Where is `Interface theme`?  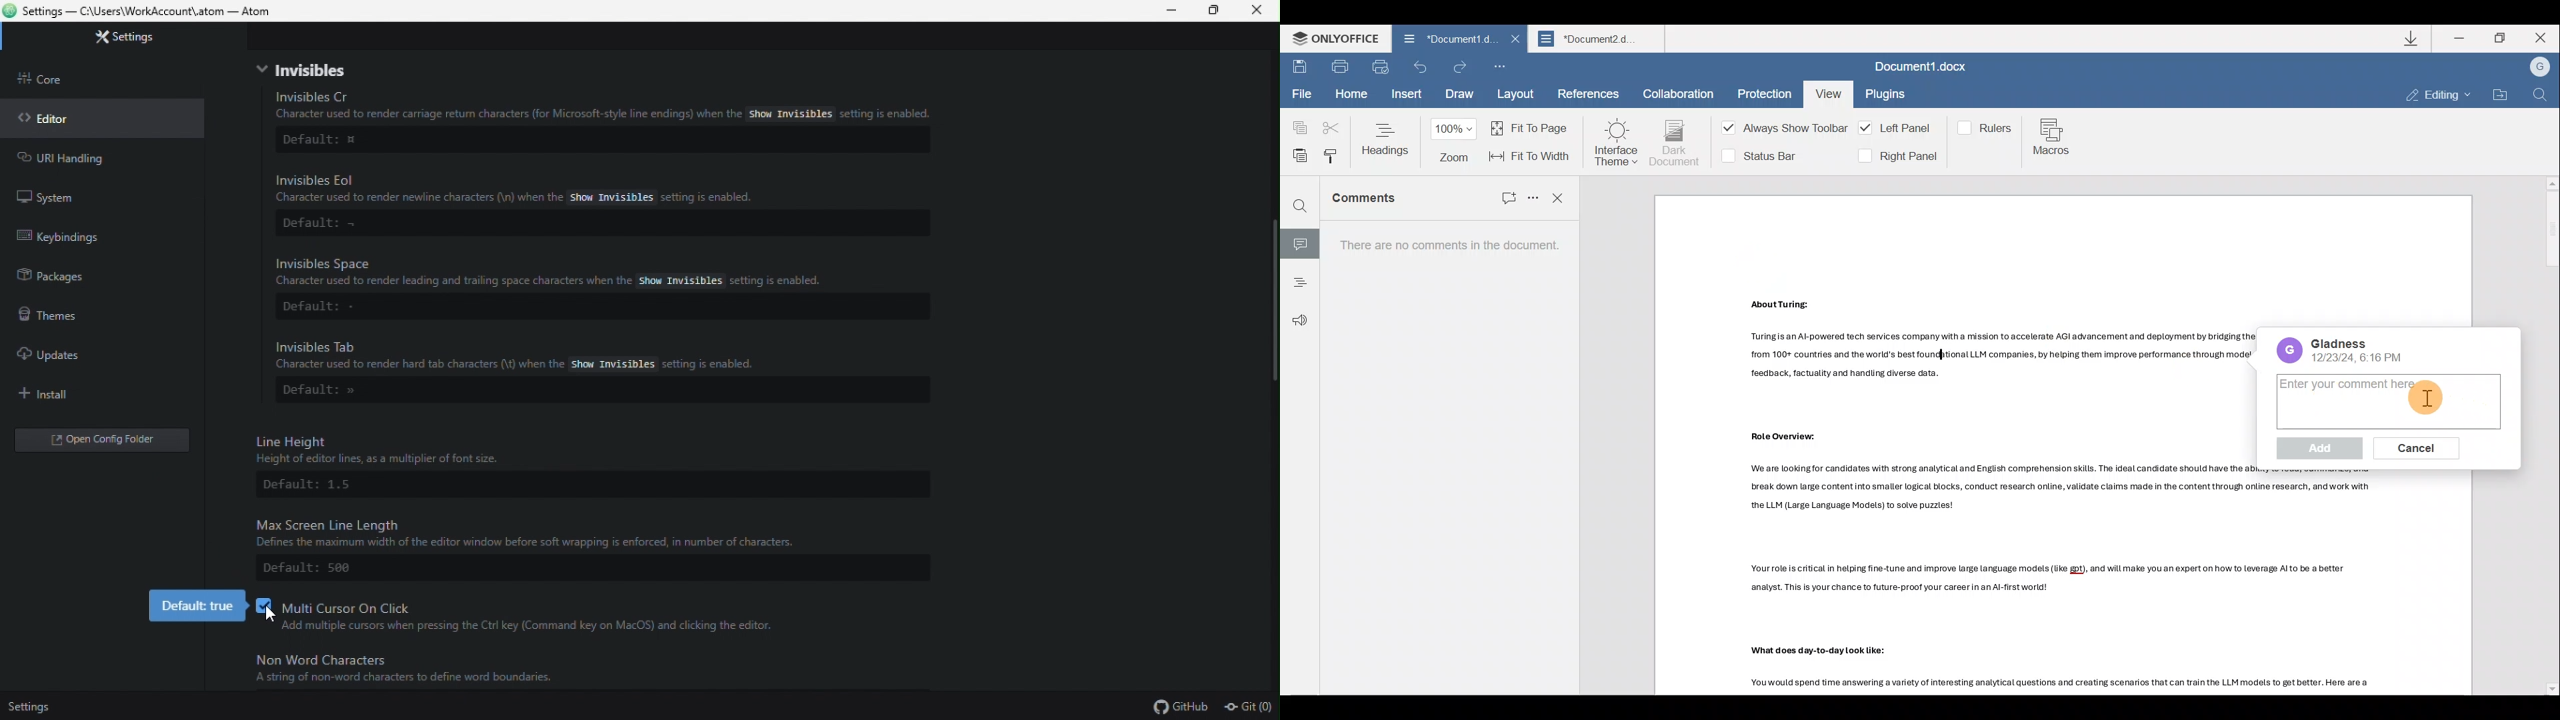 Interface theme is located at coordinates (1616, 143).